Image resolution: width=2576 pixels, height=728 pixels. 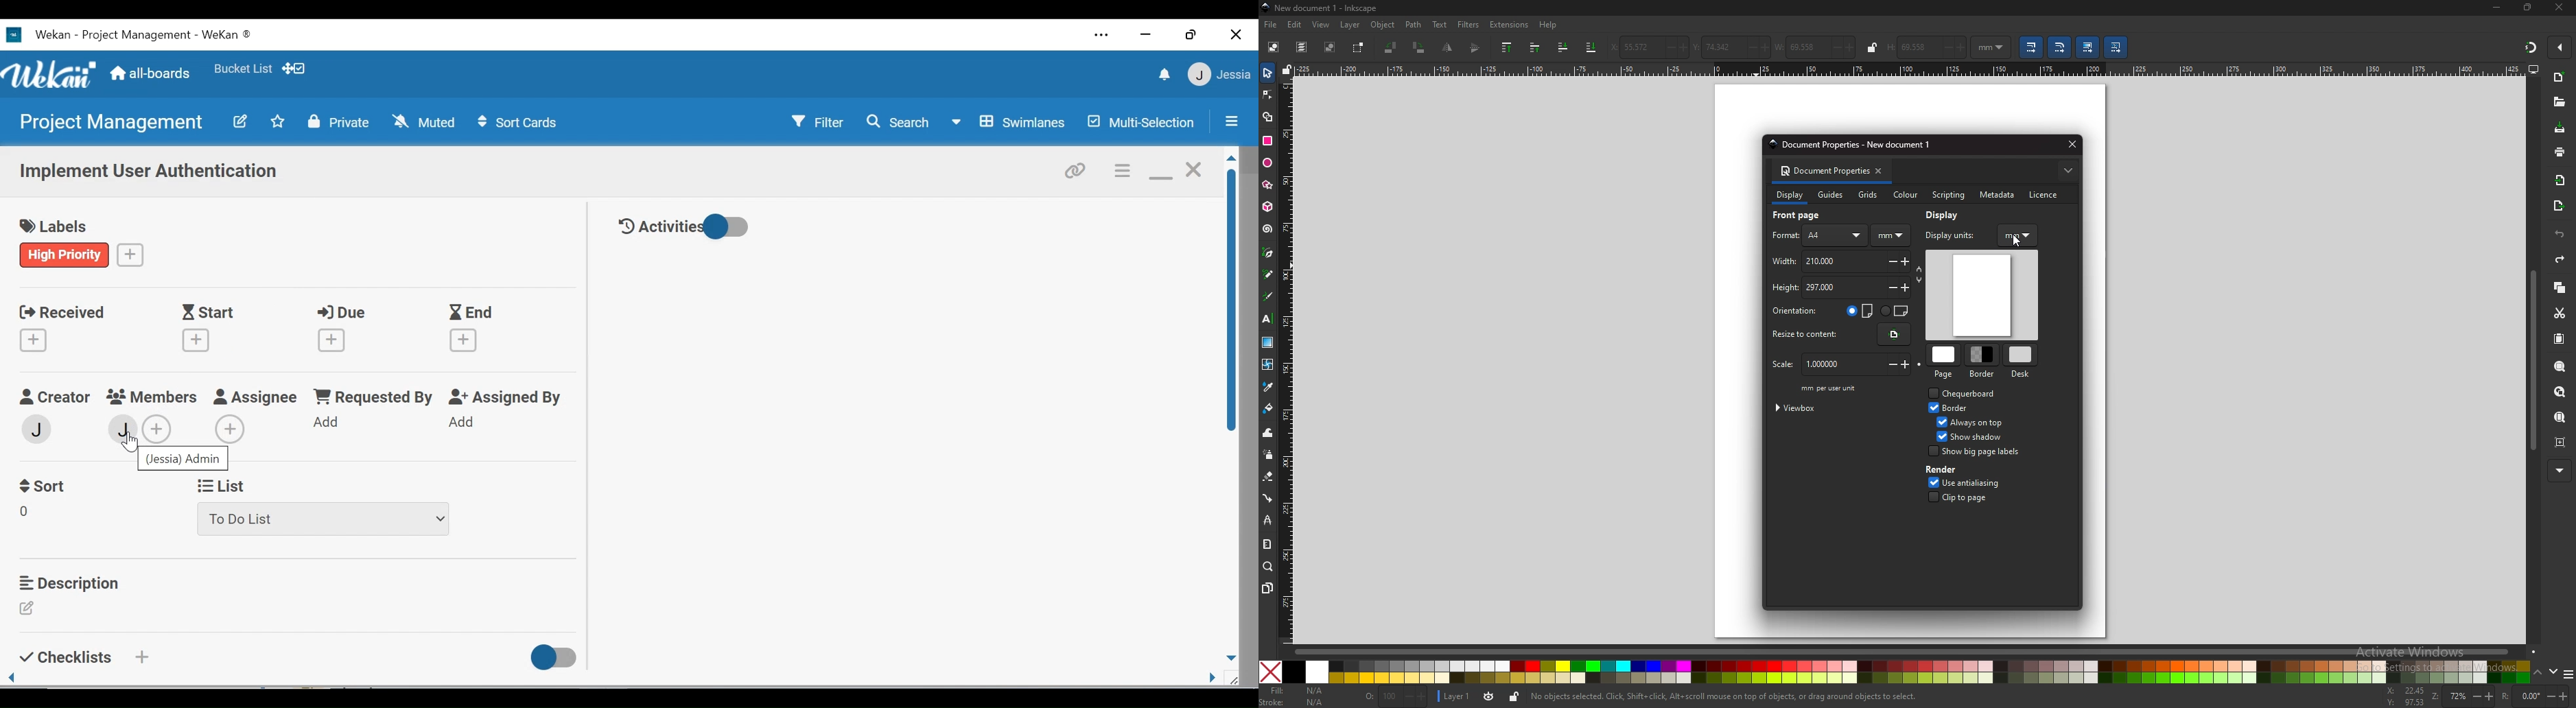 I want to click on page, so click(x=1945, y=363).